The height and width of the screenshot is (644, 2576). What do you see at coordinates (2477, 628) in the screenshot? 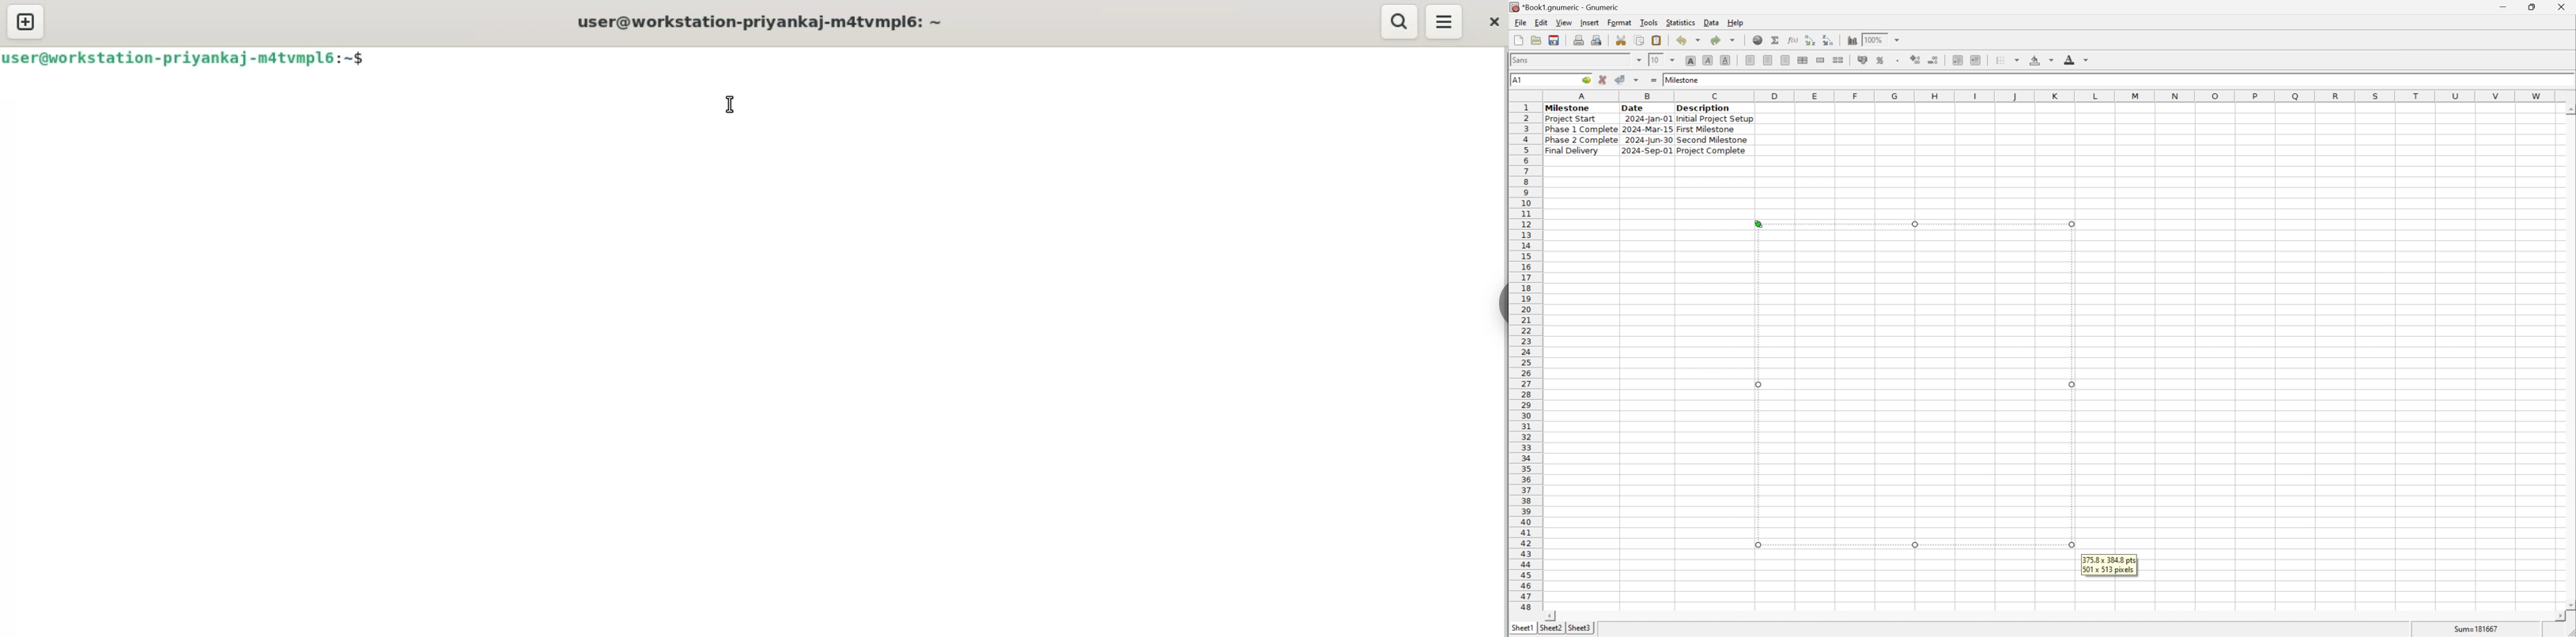
I see `Sum=181667` at bounding box center [2477, 628].